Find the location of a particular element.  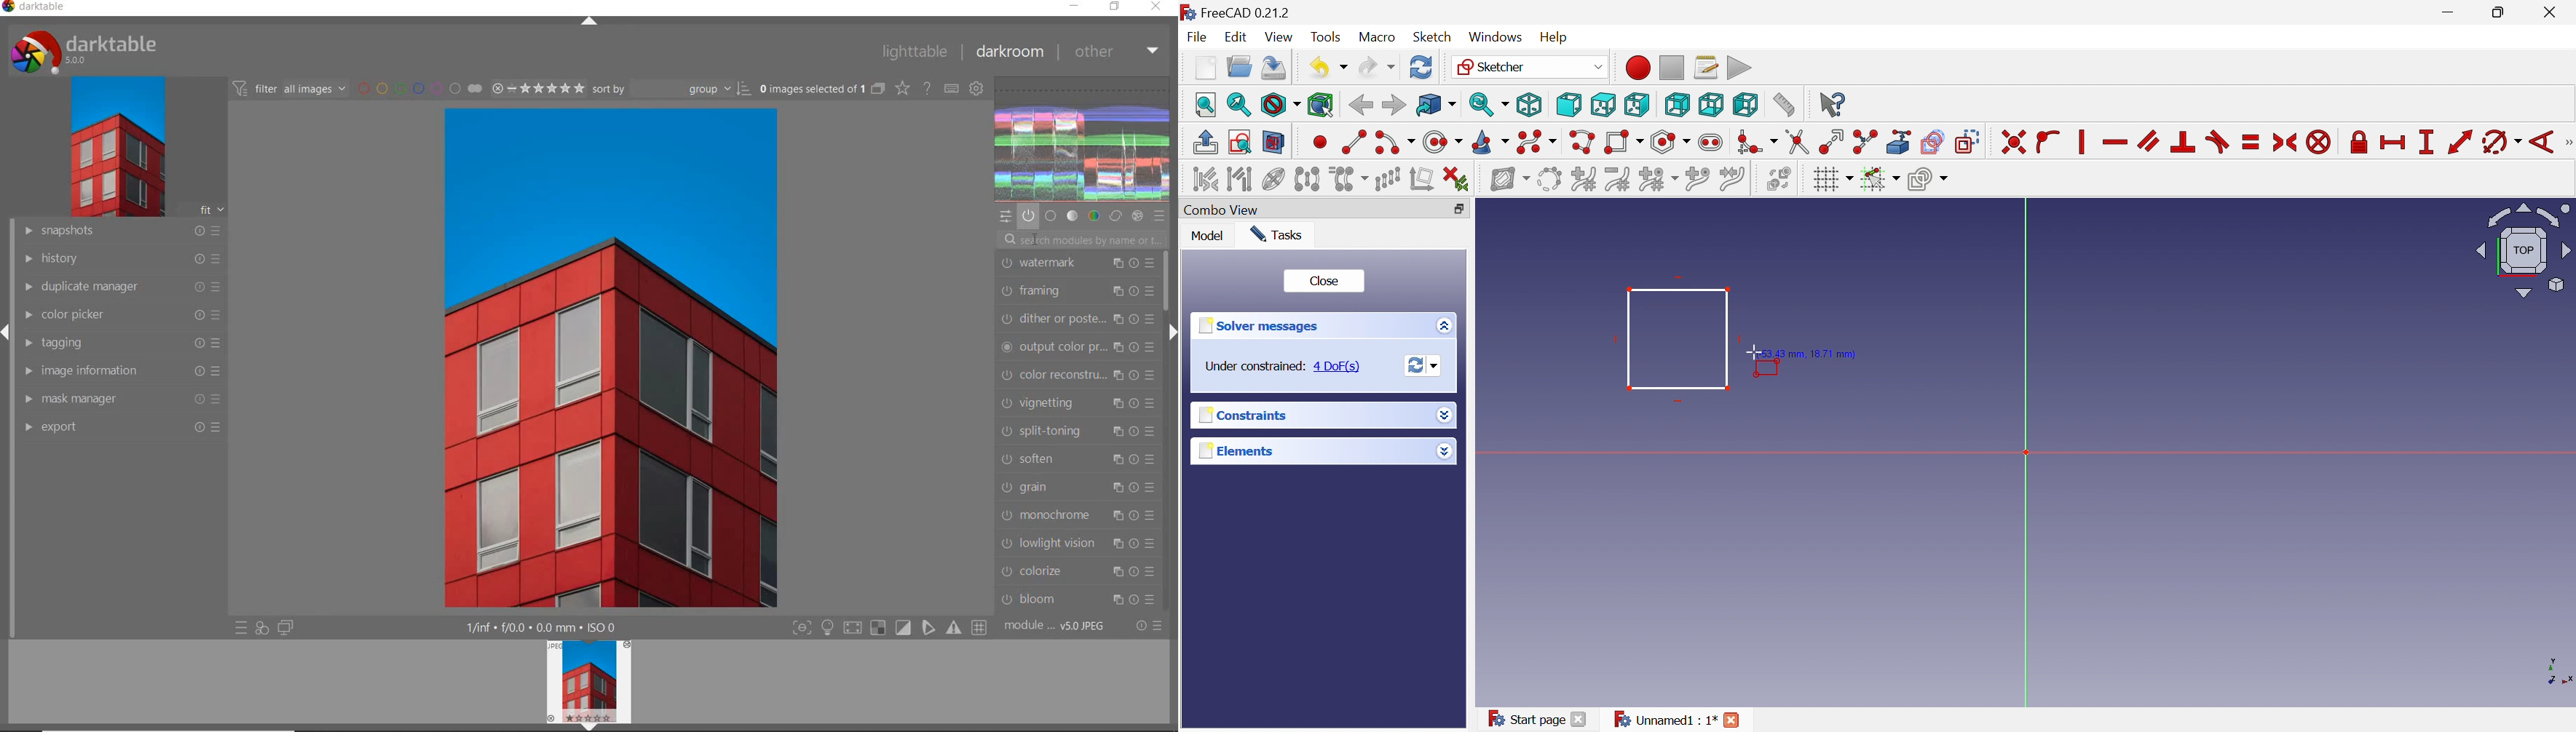

Create circle is located at coordinates (1442, 143).